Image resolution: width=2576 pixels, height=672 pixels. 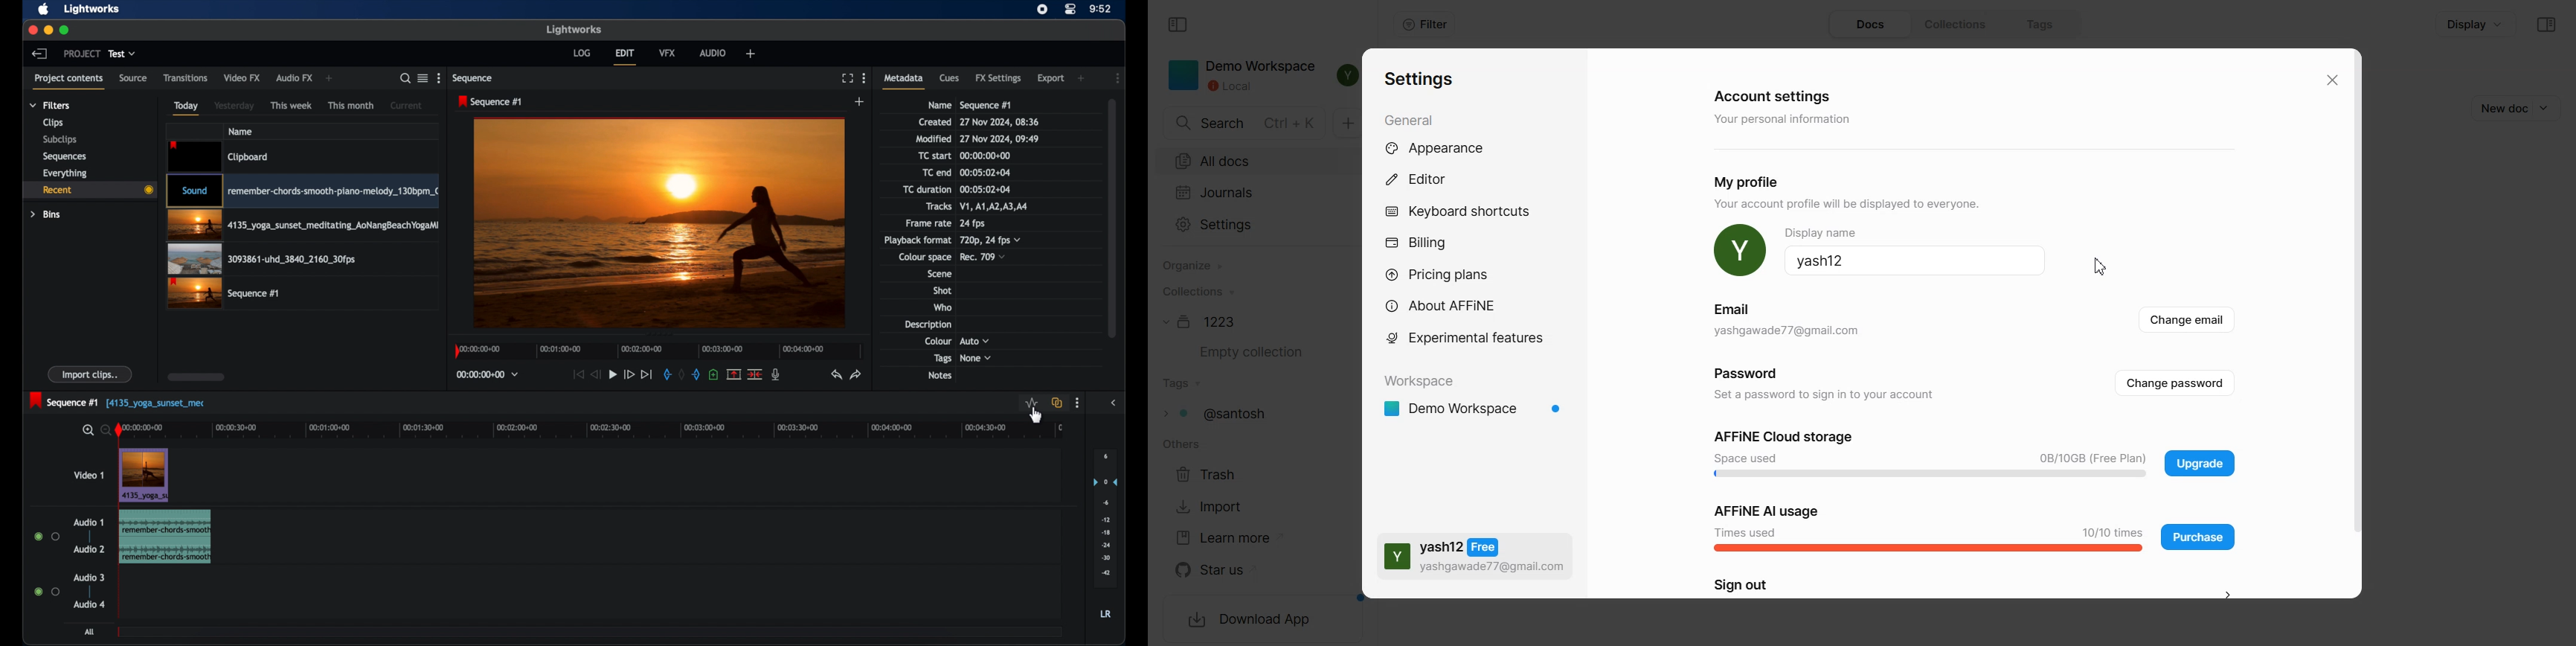 I want to click on zoom in, so click(x=87, y=431).